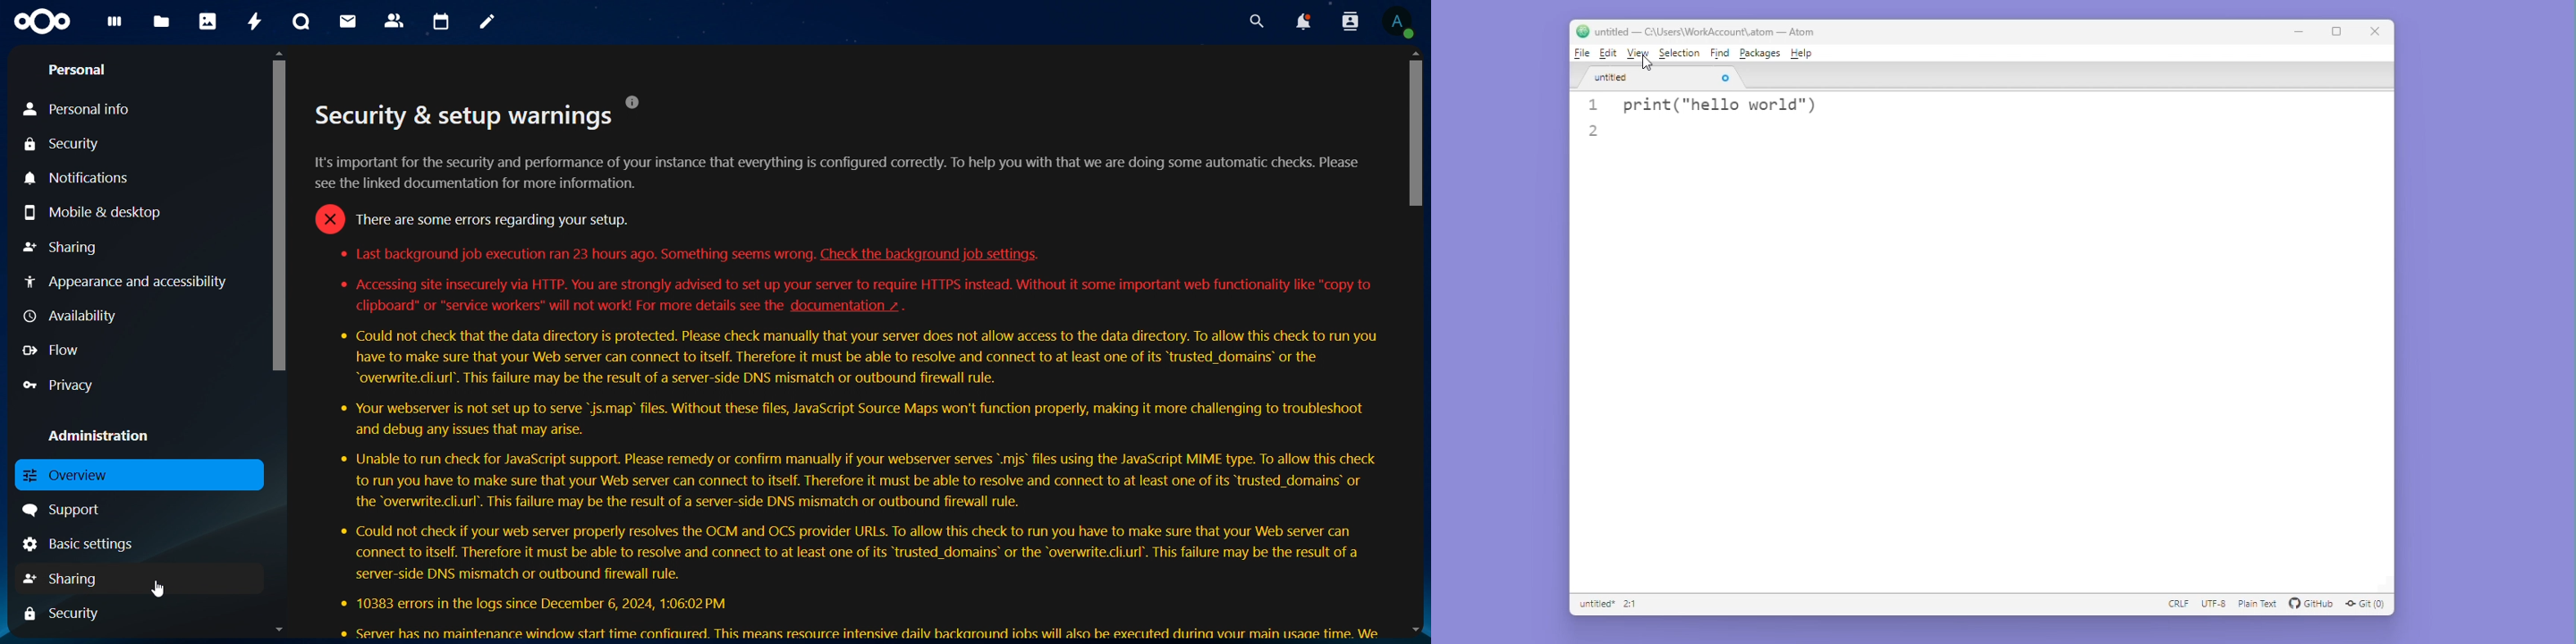 This screenshot has width=2576, height=644. Describe the element at coordinates (69, 580) in the screenshot. I see `sharing` at that location.